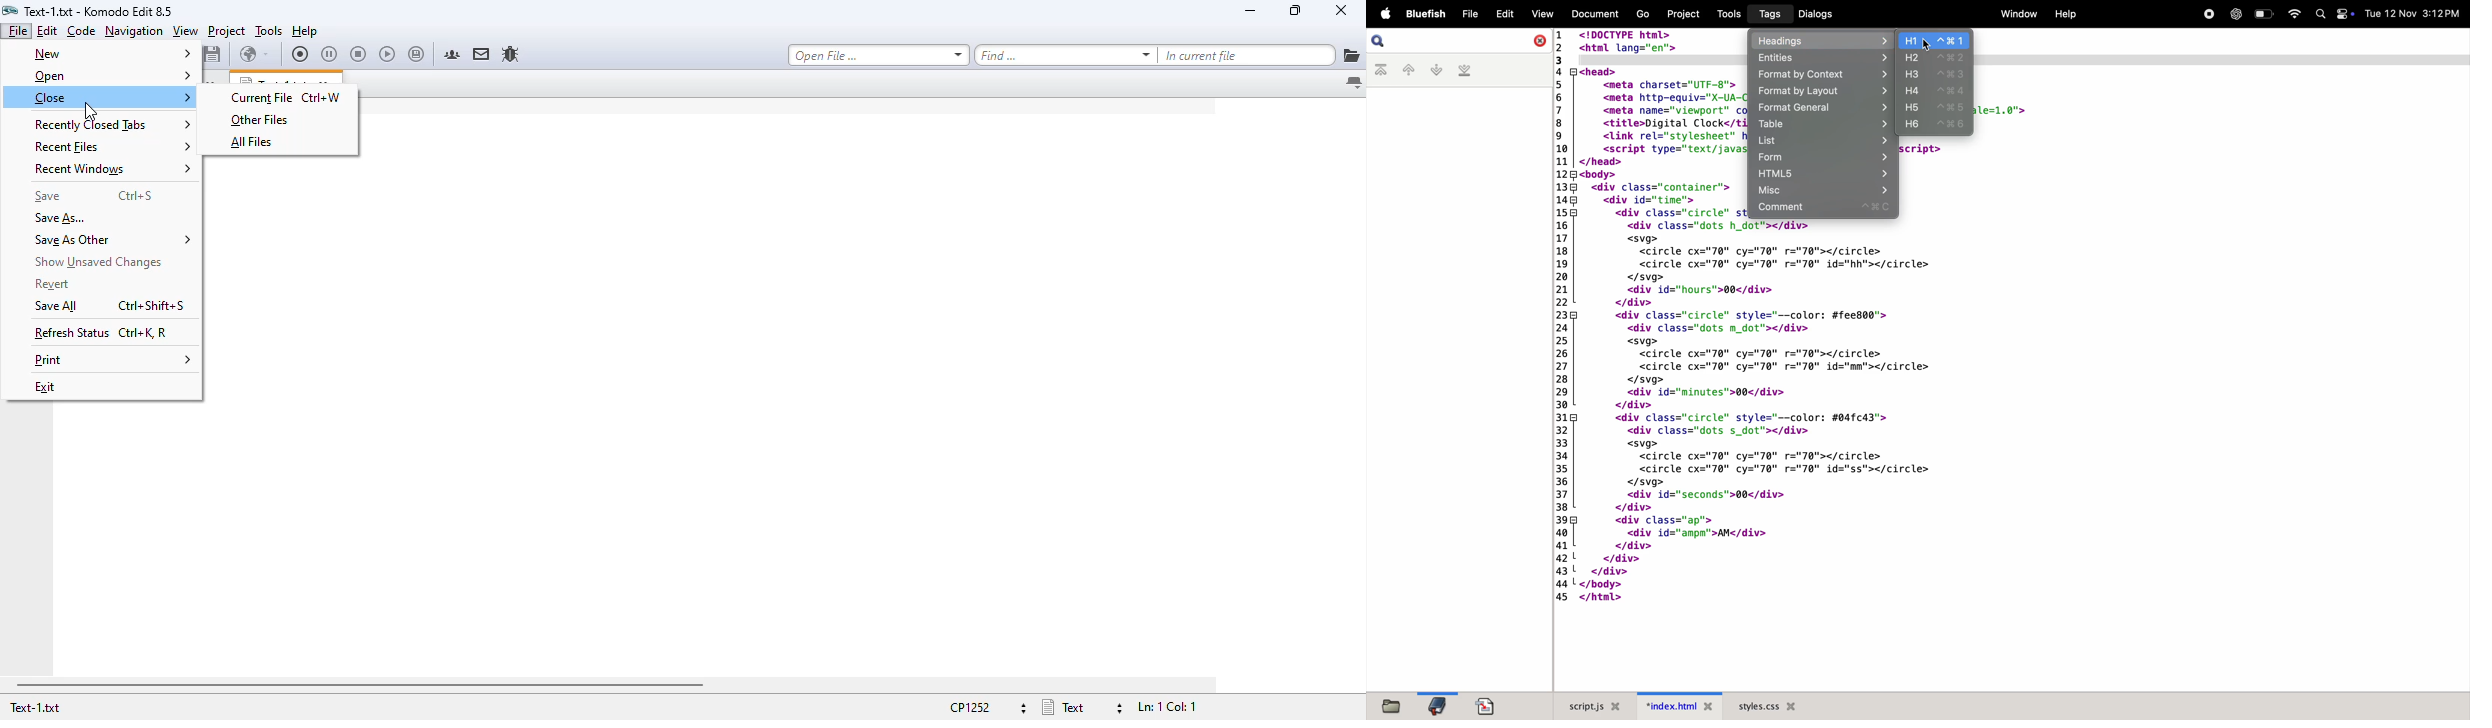  I want to click on comment, so click(1822, 209).